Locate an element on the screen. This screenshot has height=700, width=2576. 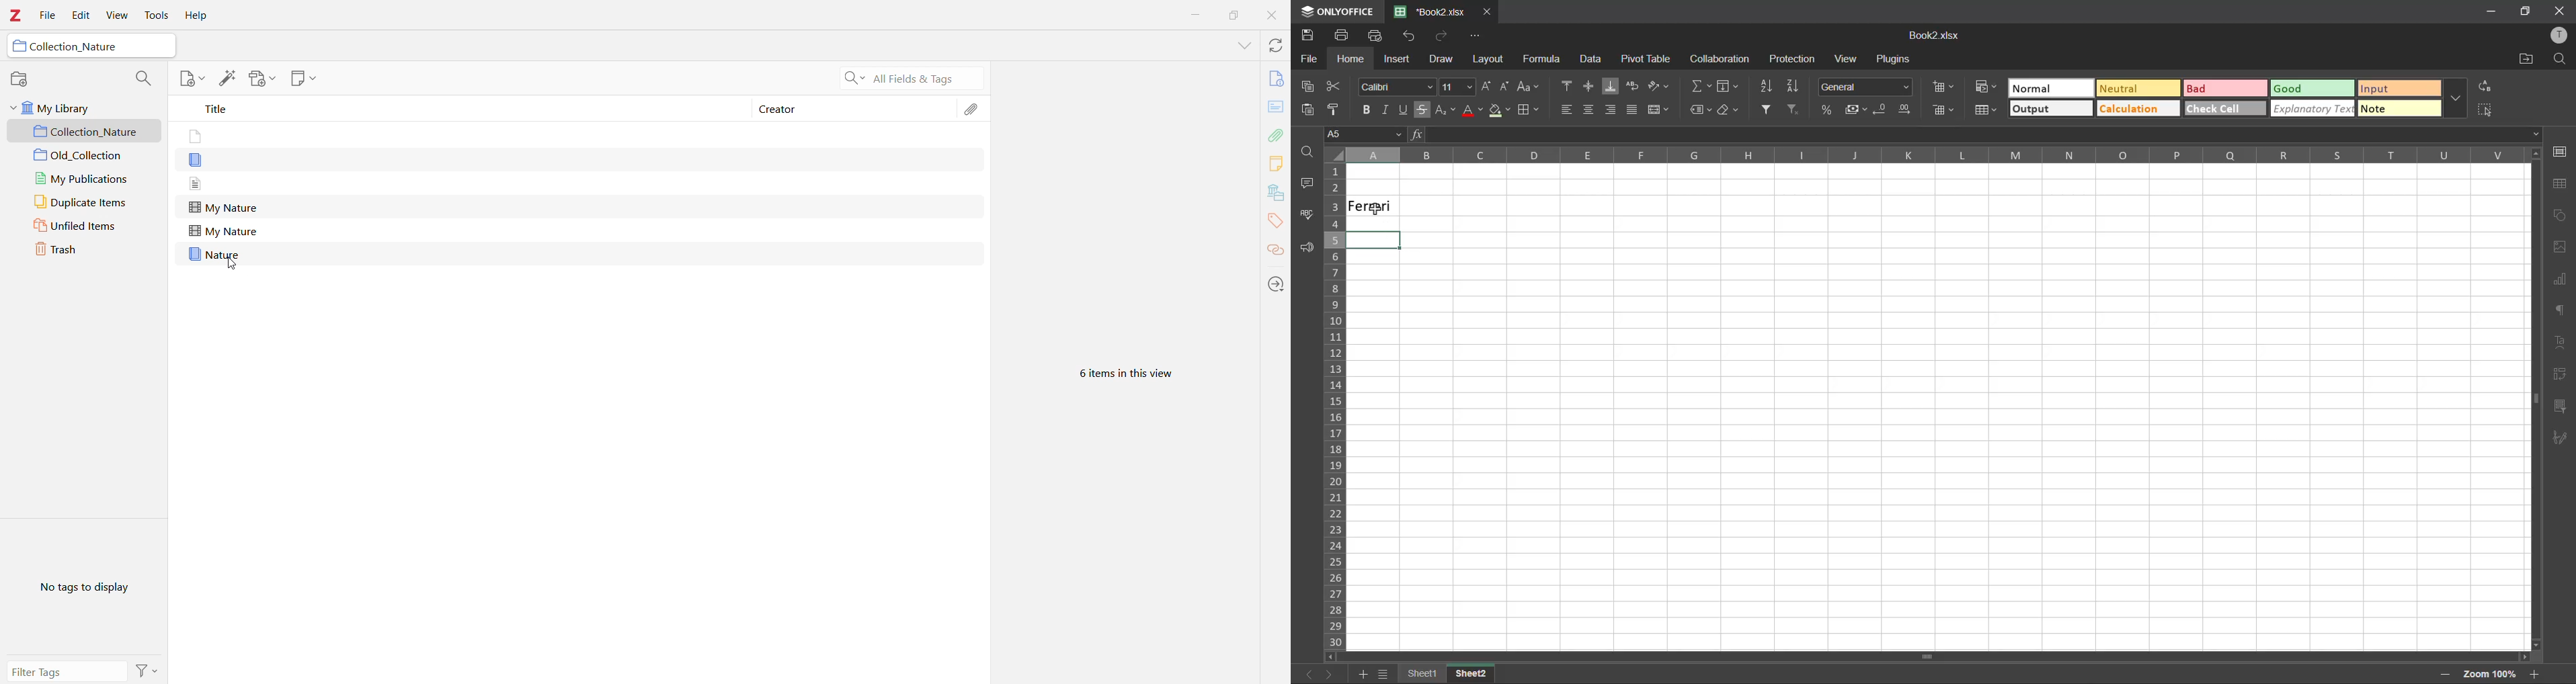
Help is located at coordinates (194, 16).